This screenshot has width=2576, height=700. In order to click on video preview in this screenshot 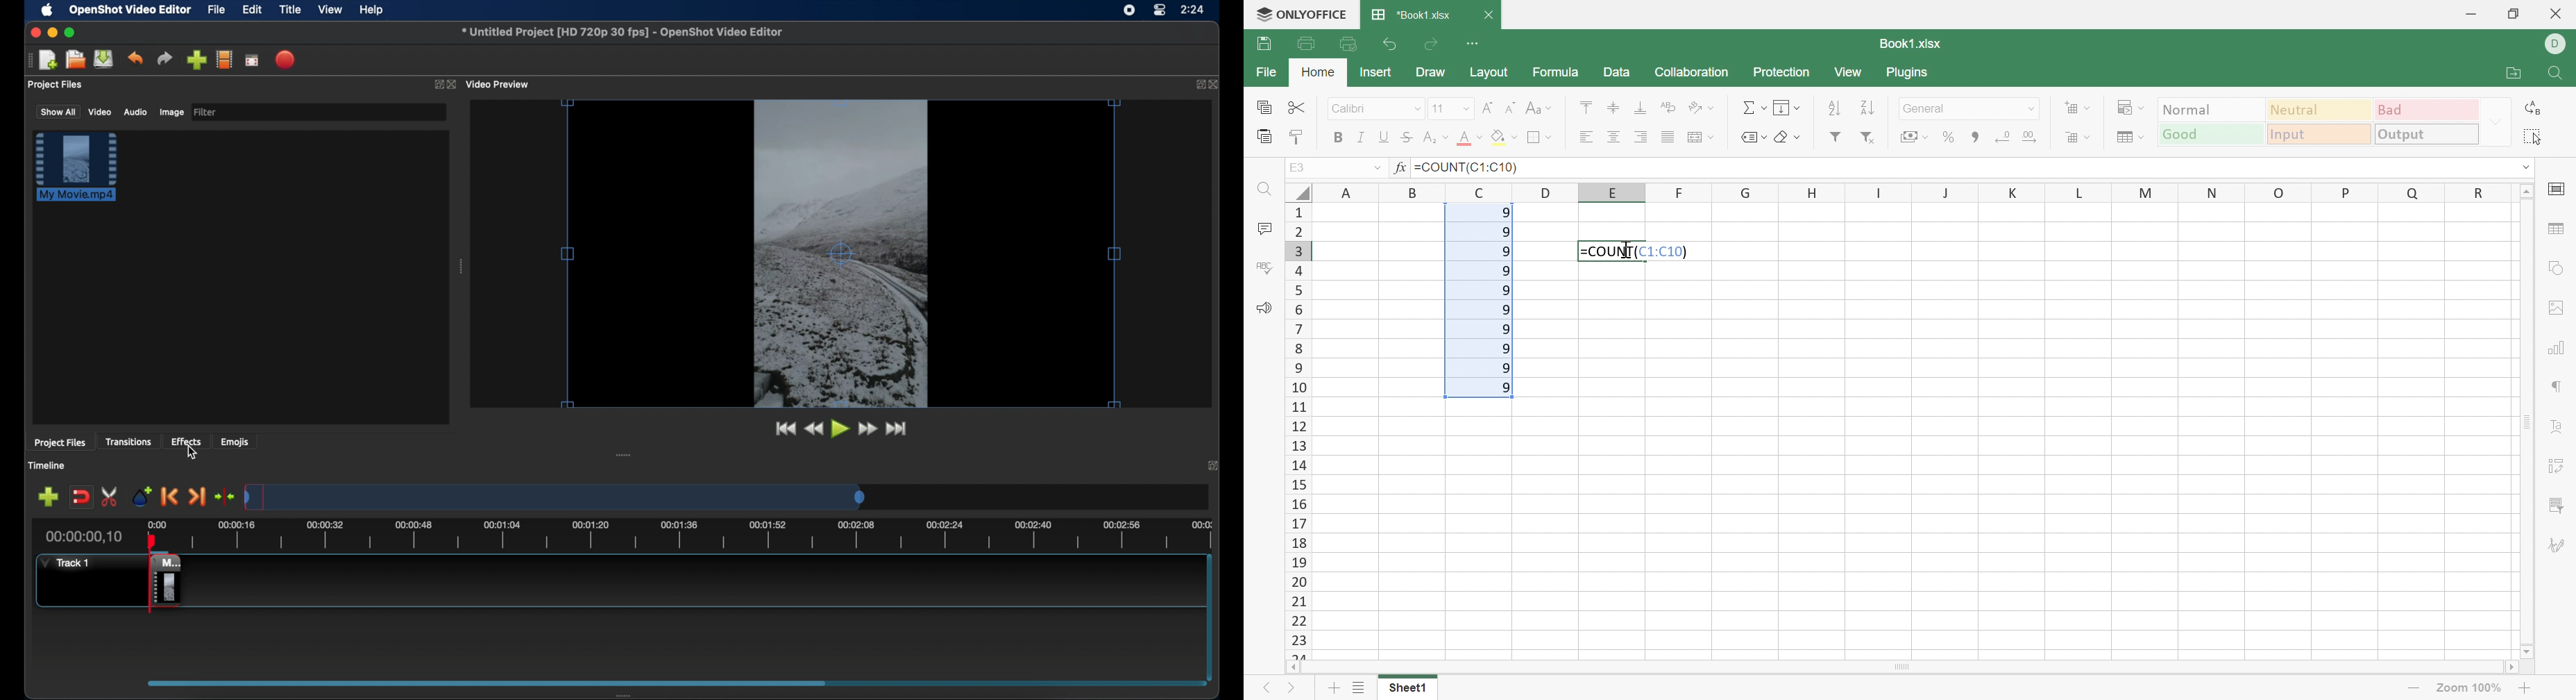, I will do `click(840, 253)`.